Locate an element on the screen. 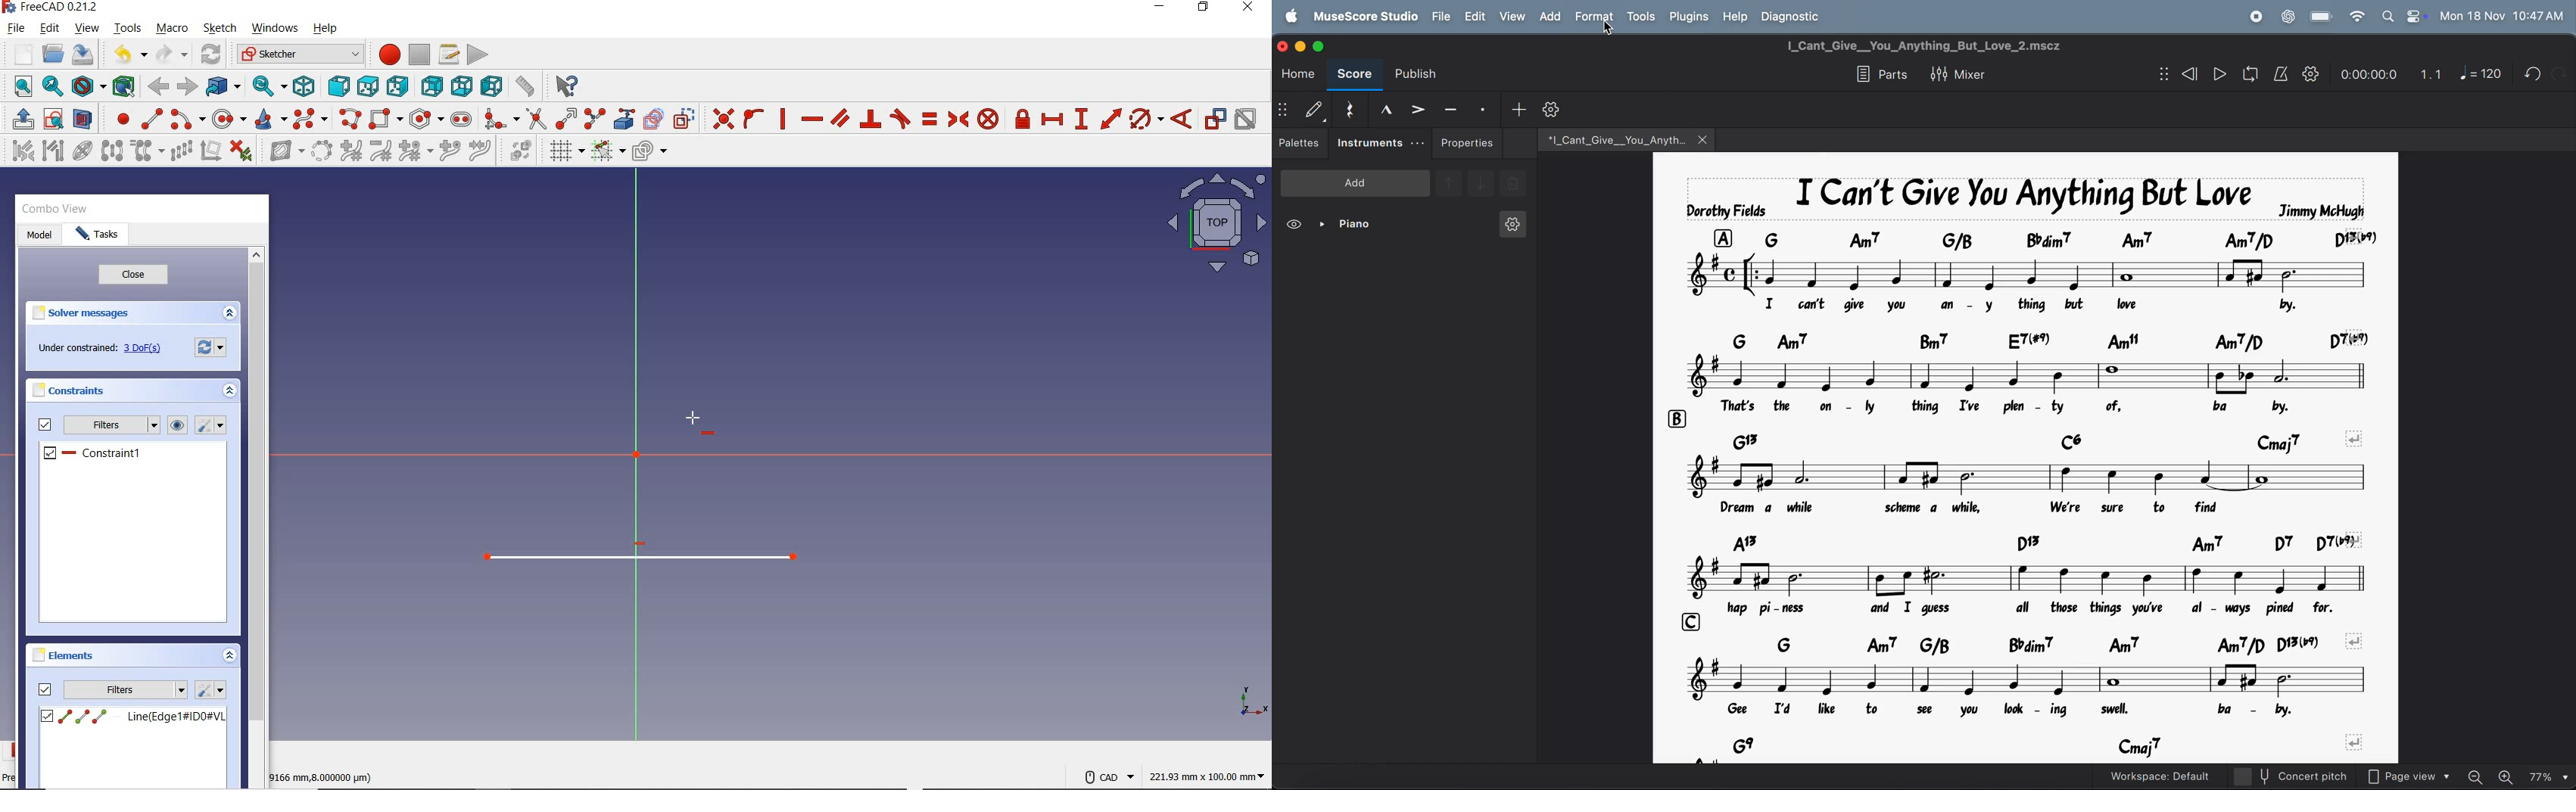 The height and width of the screenshot is (812, 2576). FIT ALL is located at coordinates (19, 87).